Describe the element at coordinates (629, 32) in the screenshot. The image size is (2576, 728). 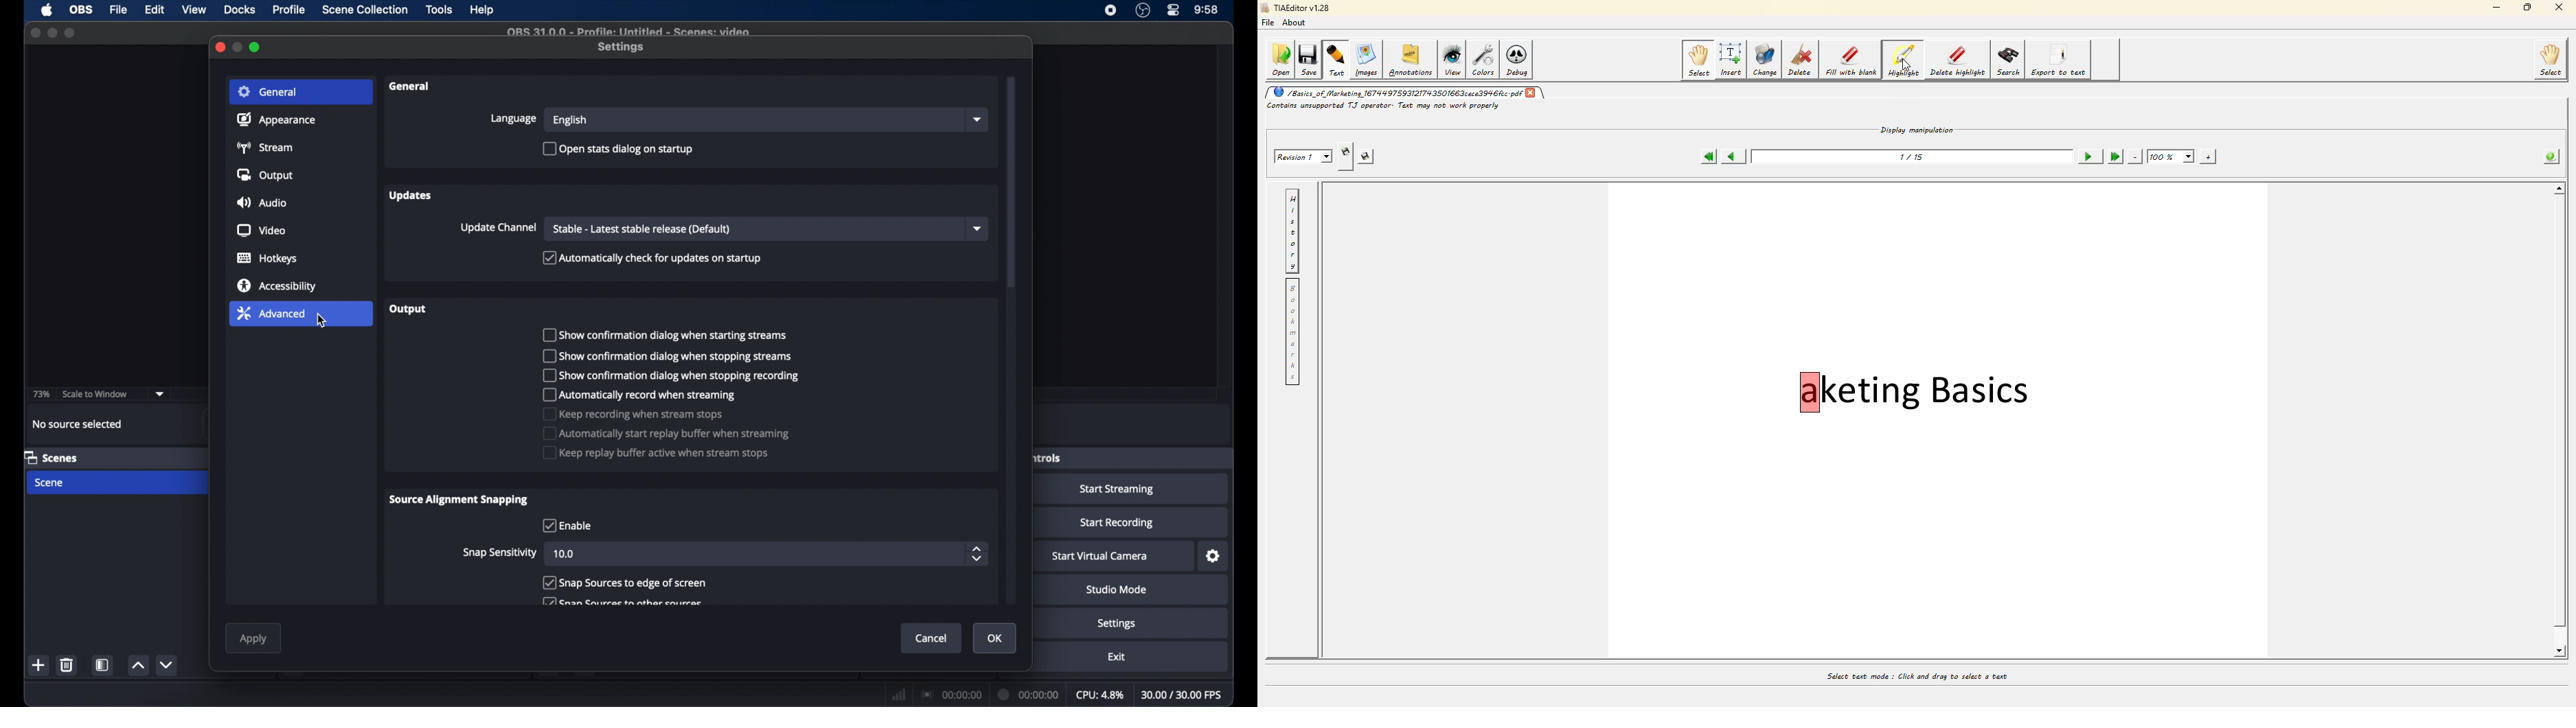
I see `filename` at that location.